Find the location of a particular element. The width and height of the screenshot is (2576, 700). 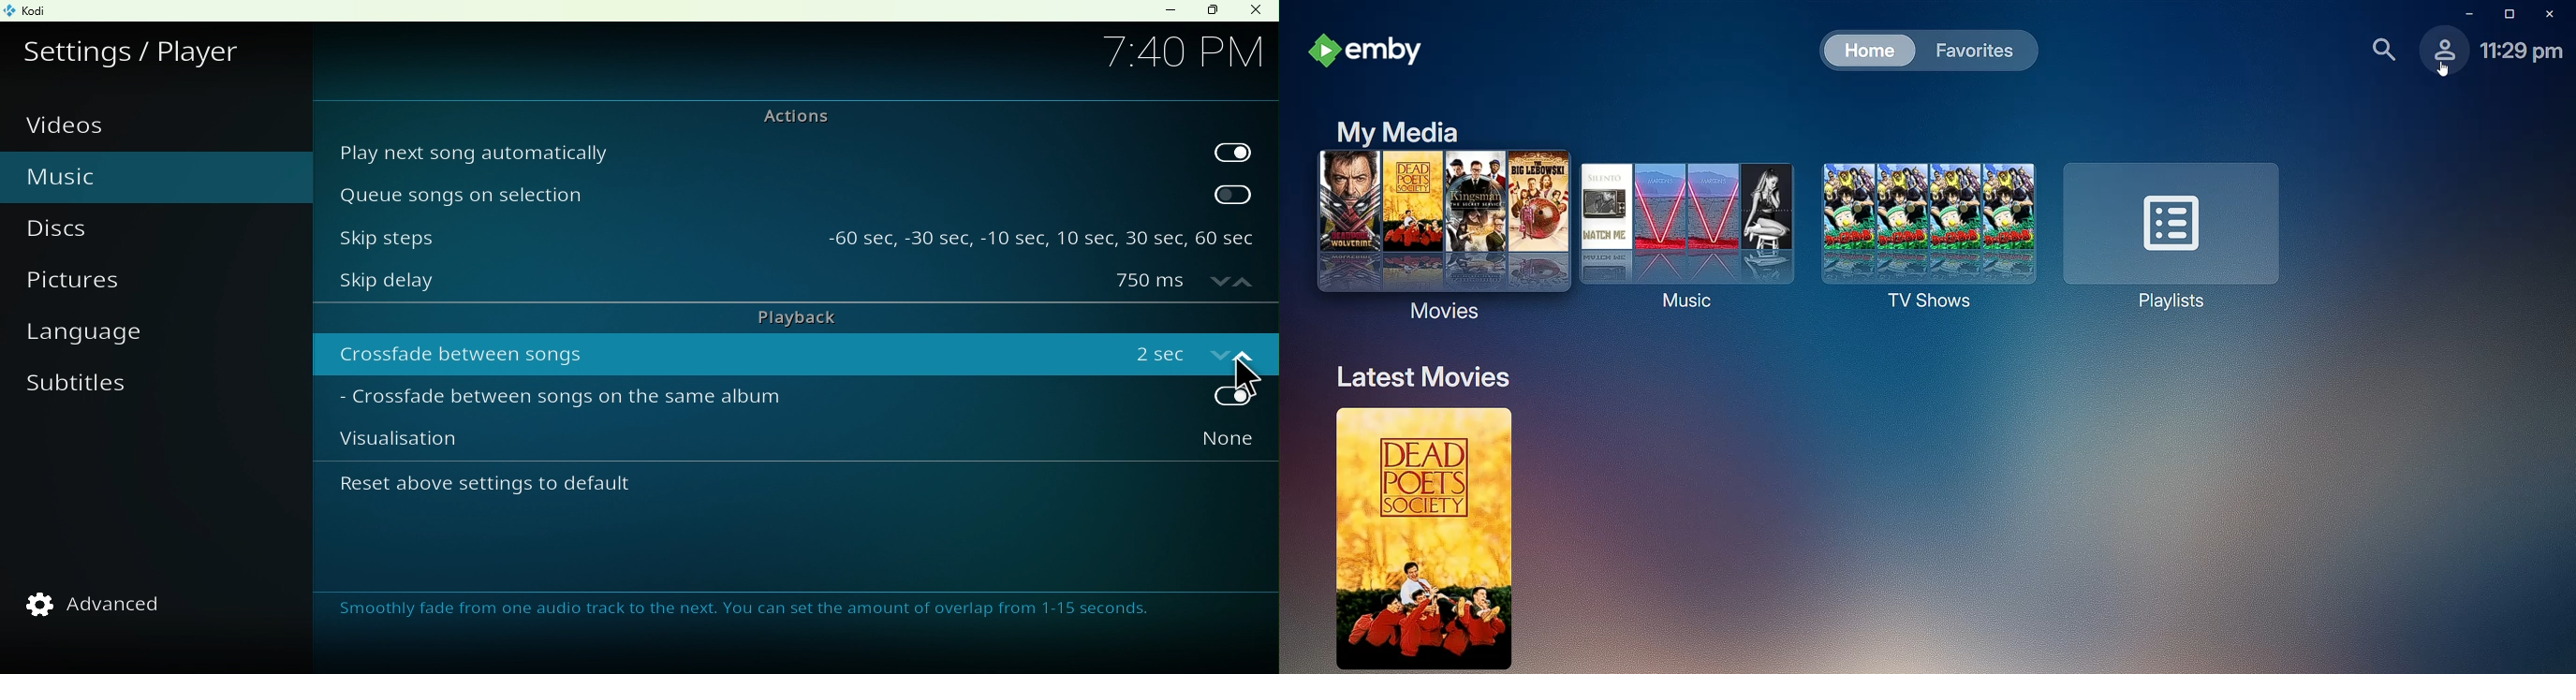

toggle is located at coordinates (1234, 194).